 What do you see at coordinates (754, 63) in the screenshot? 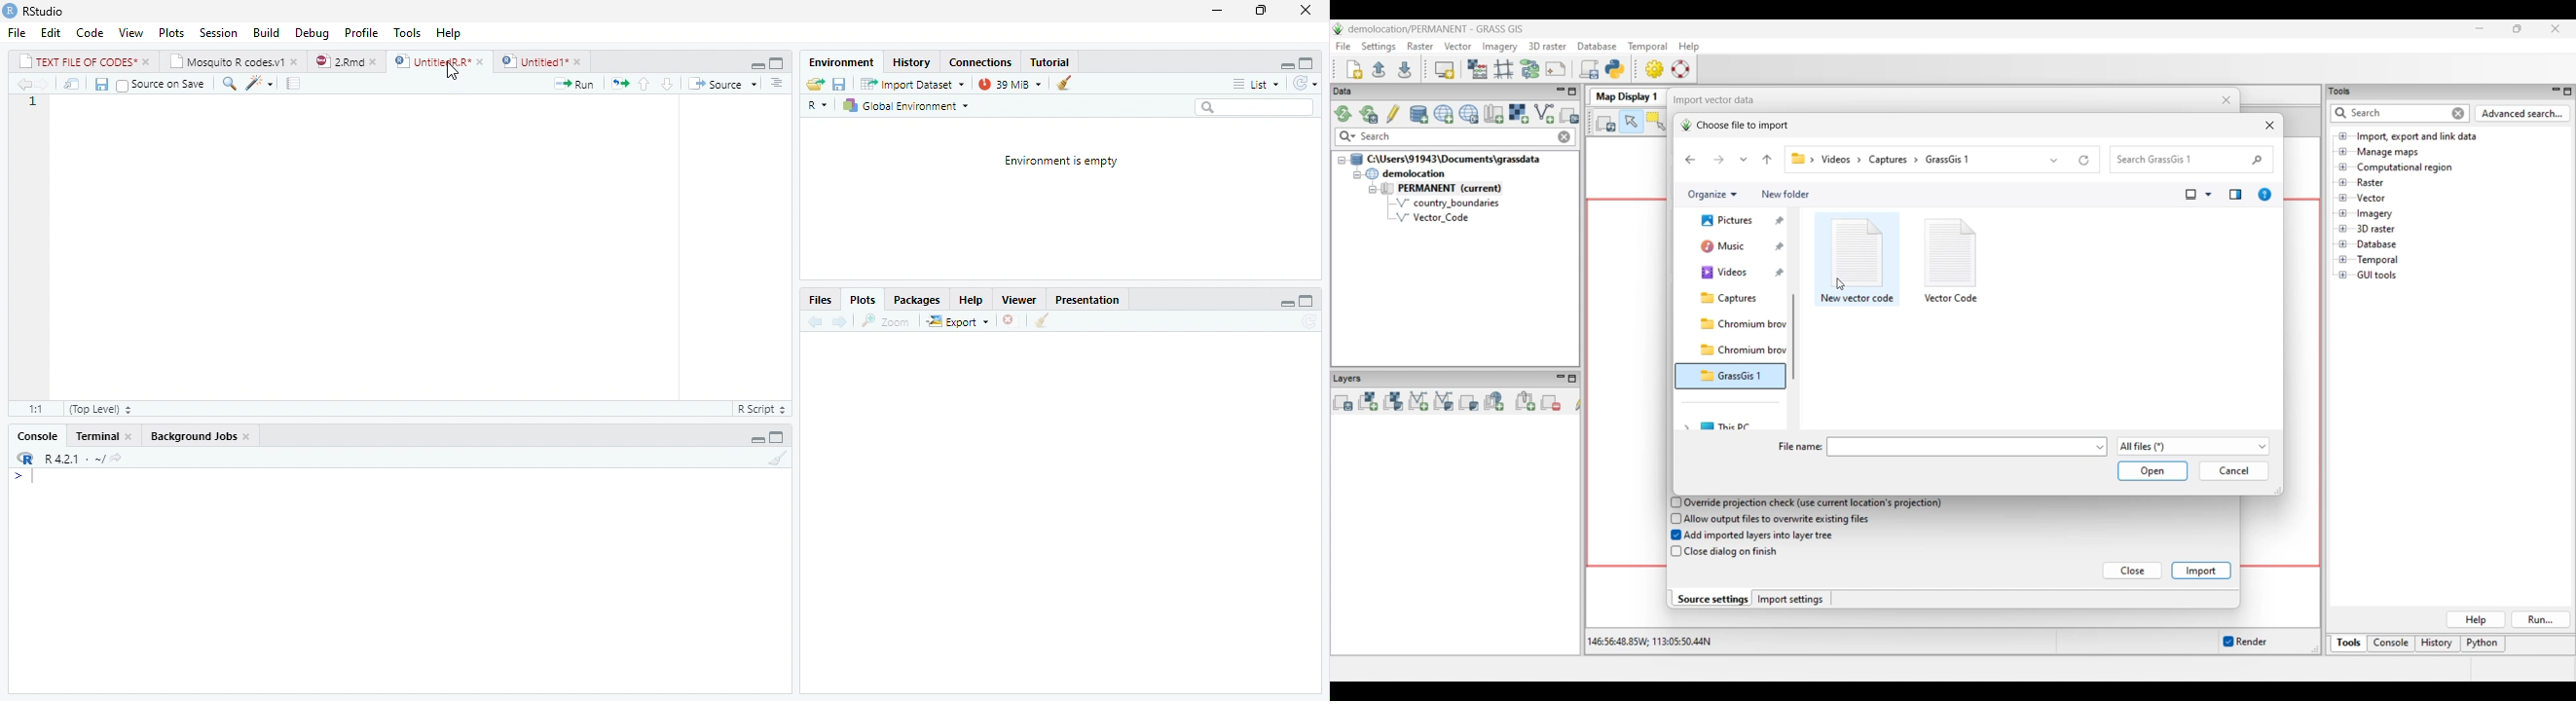
I see `Minimize` at bounding box center [754, 63].